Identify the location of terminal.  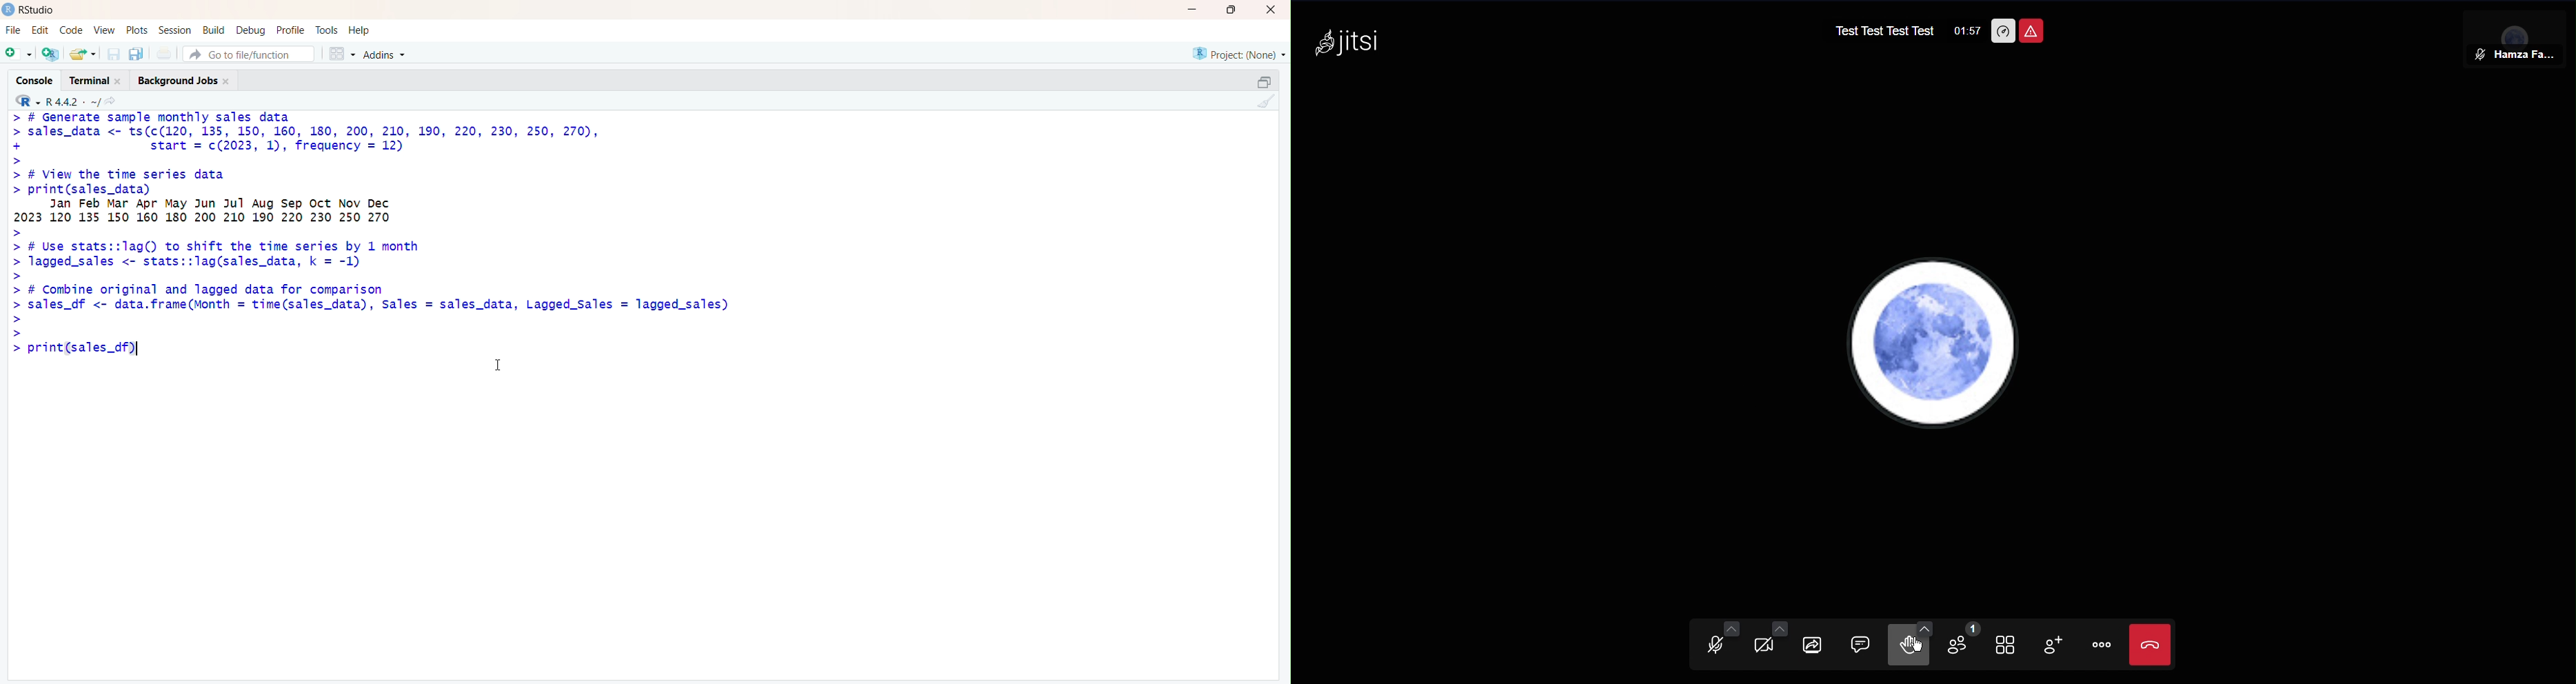
(94, 81).